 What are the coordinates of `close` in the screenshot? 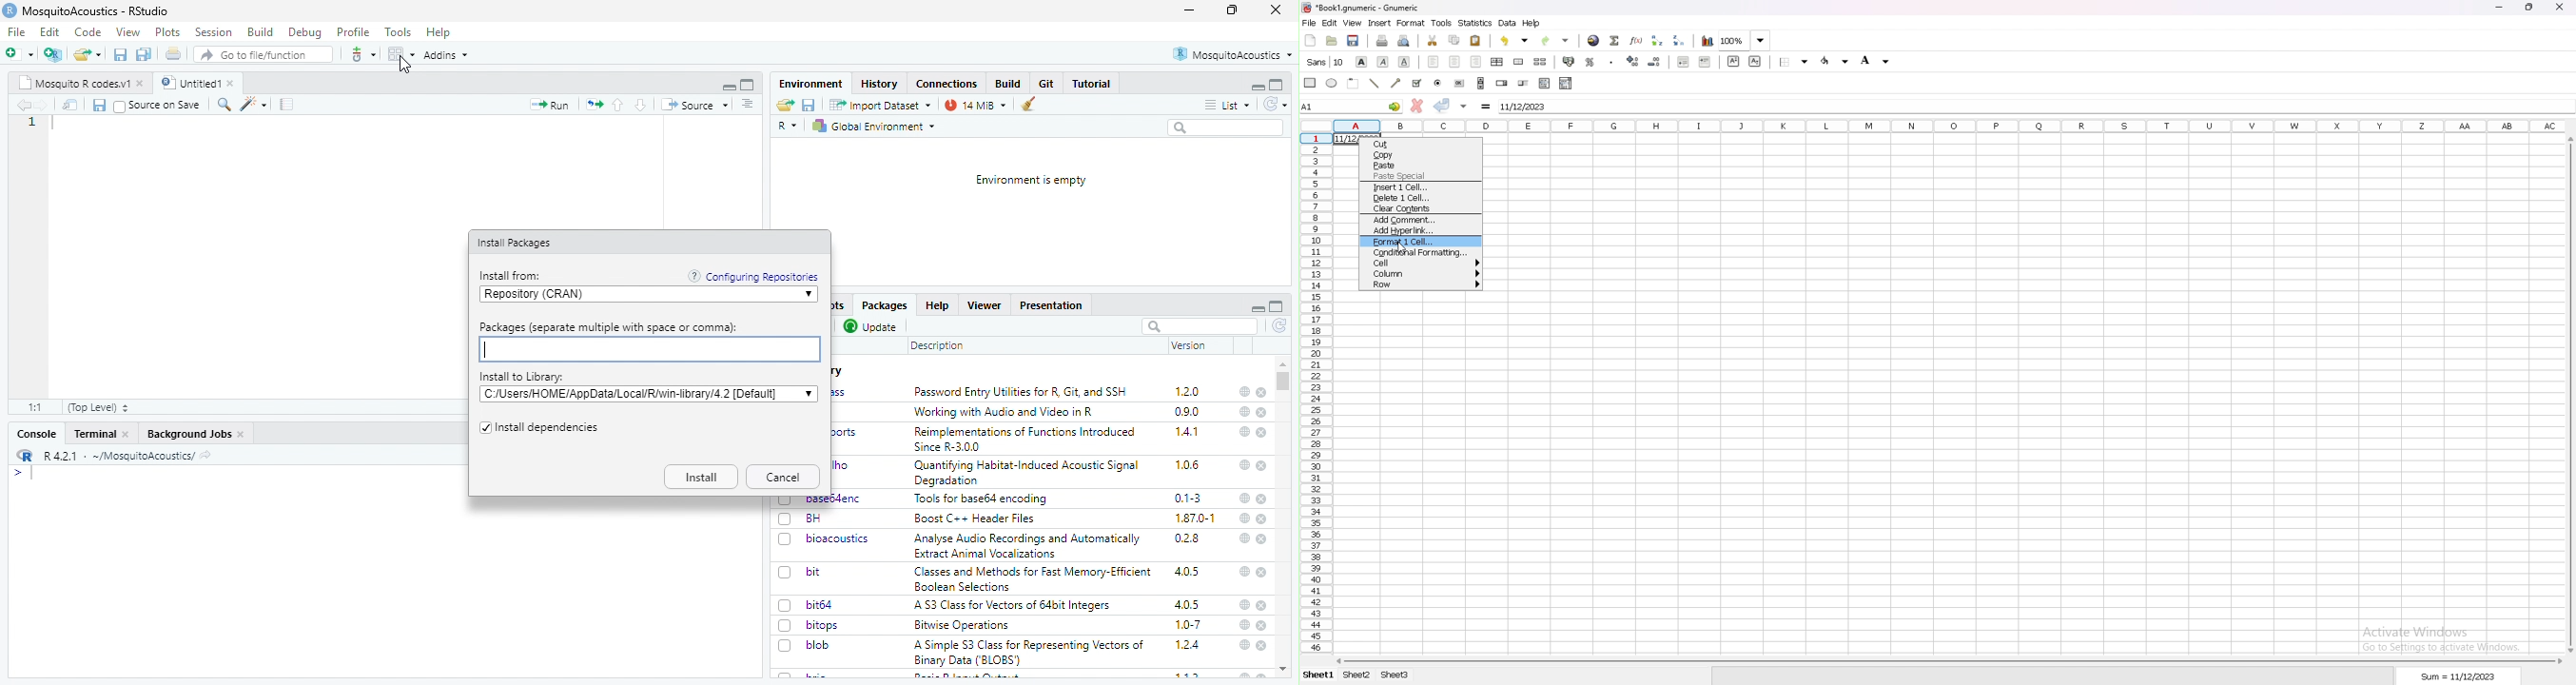 It's located at (1262, 626).